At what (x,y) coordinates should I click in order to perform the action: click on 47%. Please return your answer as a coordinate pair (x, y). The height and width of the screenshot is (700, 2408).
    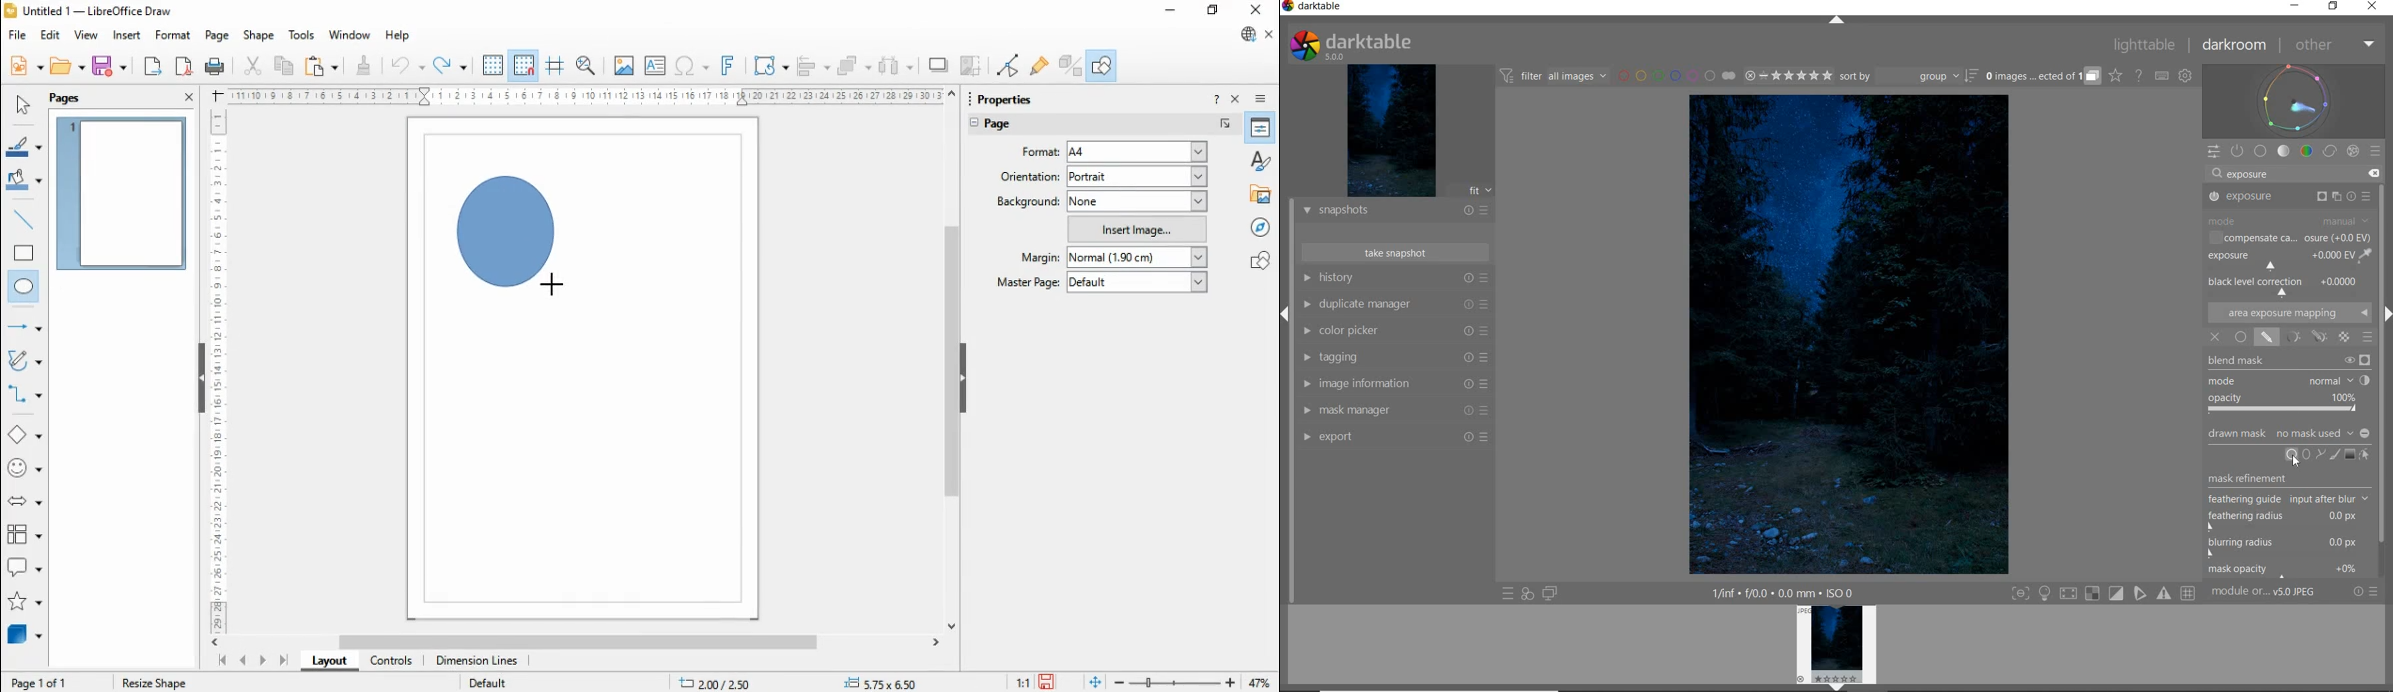
    Looking at the image, I should click on (1262, 682).